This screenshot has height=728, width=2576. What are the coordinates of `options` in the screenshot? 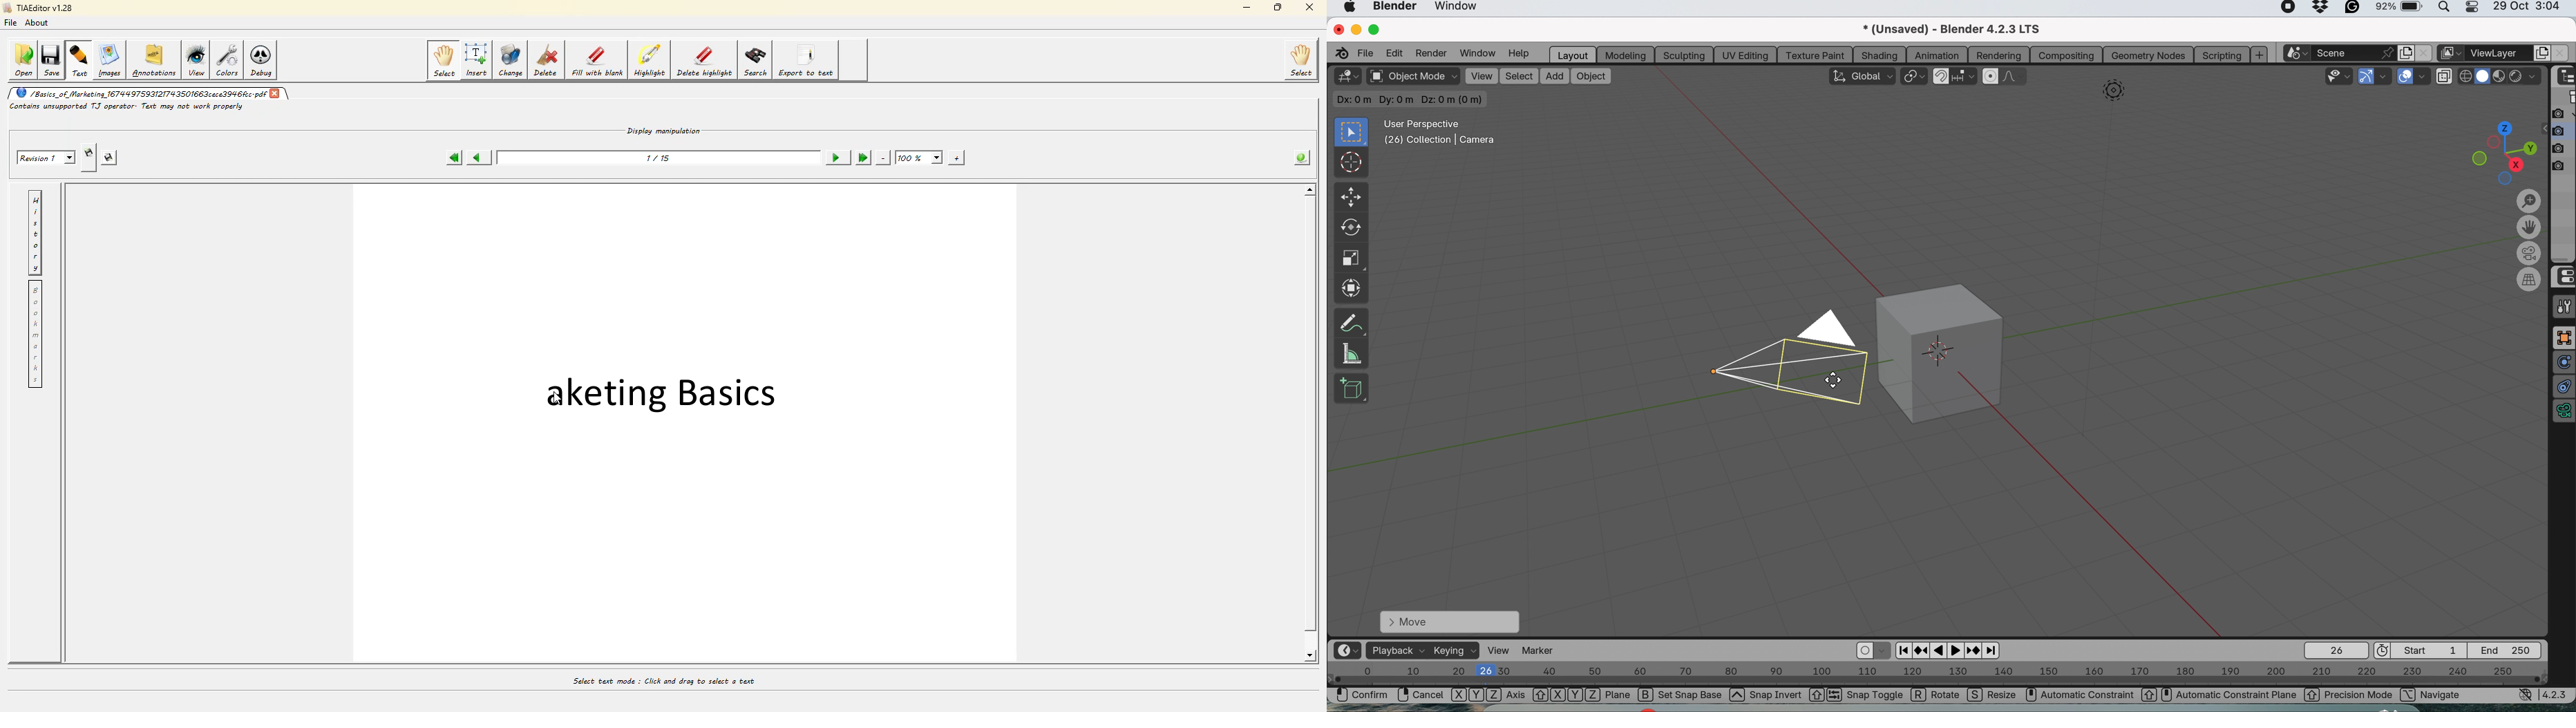 It's located at (2514, 98).